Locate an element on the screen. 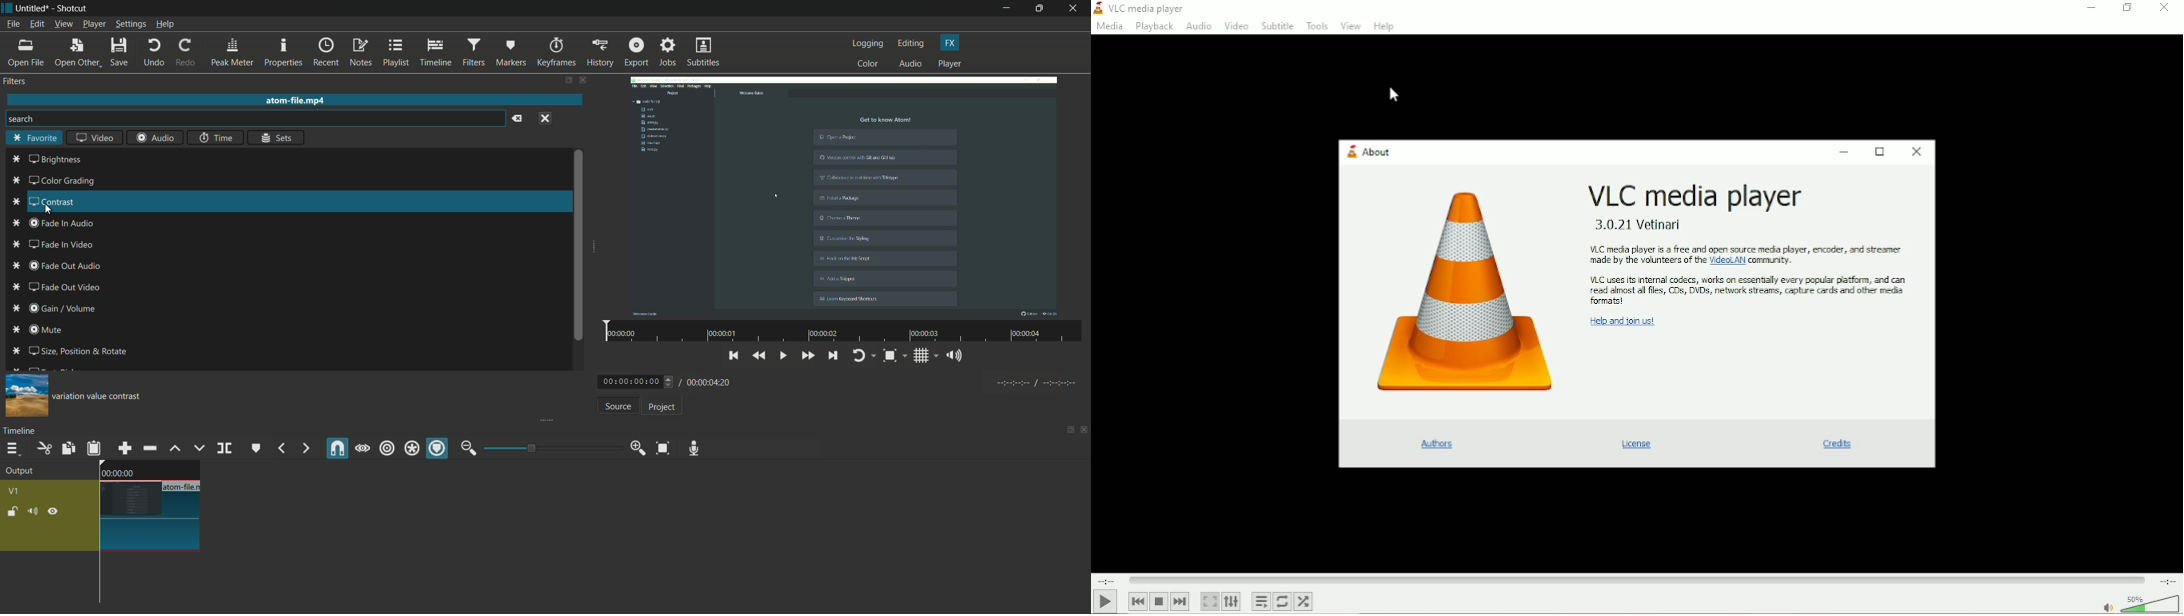 The height and width of the screenshot is (616, 2184). VLC media player is a free and open source media player, encoder, and streamer is located at coordinates (1747, 247).